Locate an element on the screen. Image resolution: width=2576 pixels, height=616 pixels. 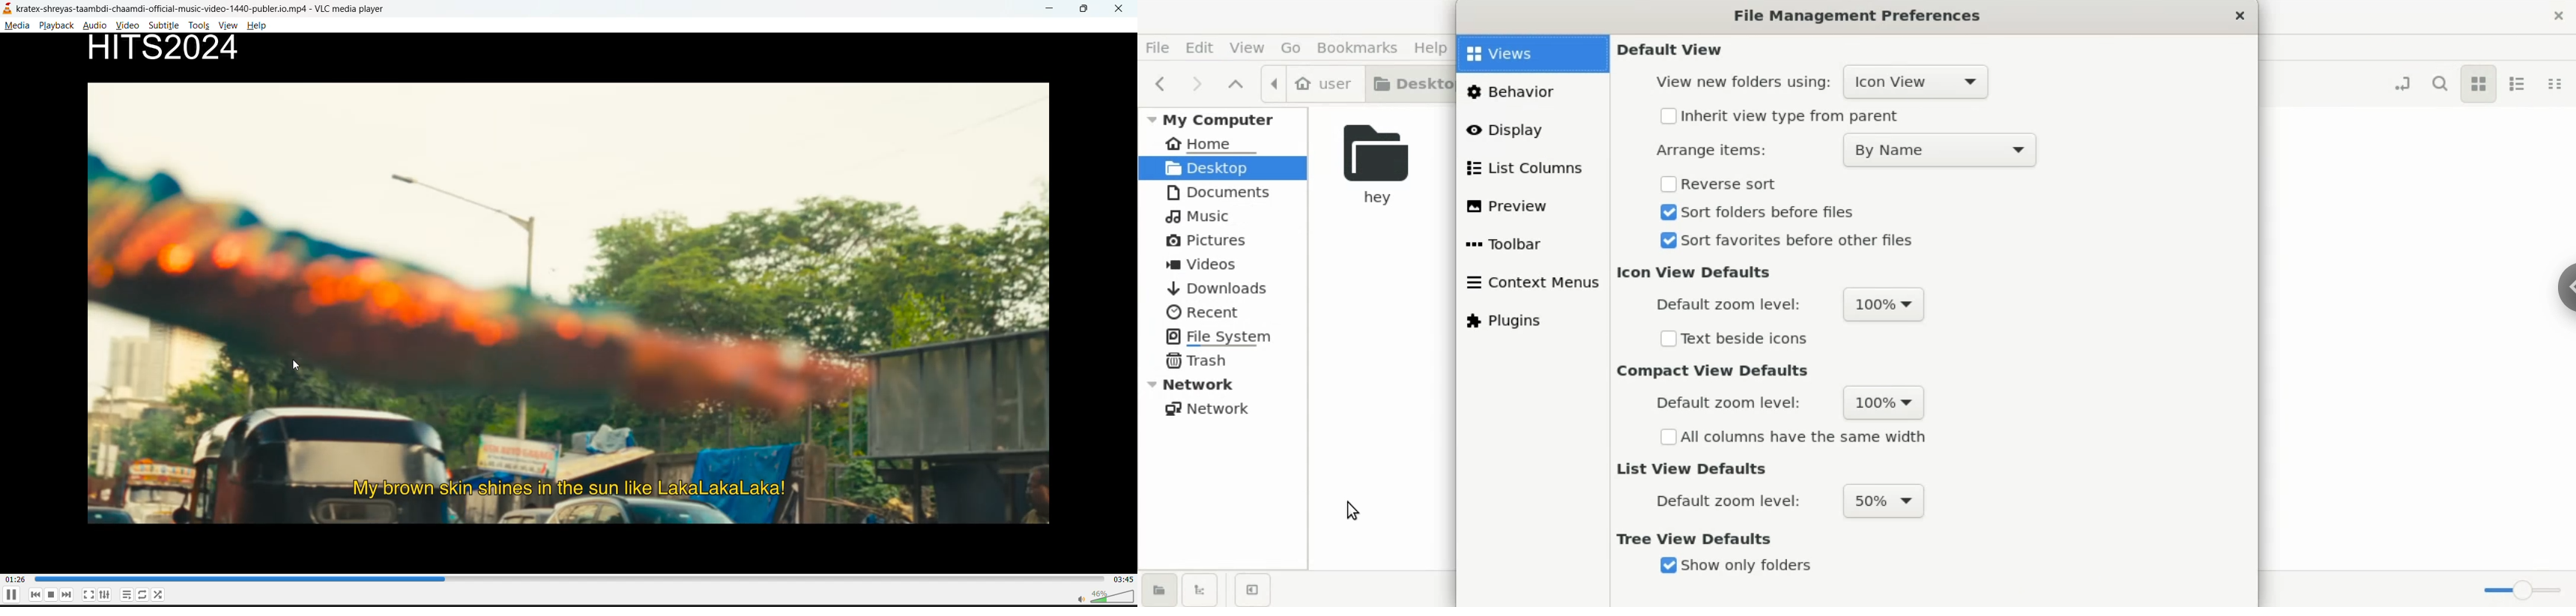
File Management Preferences is located at coordinates (1857, 18).